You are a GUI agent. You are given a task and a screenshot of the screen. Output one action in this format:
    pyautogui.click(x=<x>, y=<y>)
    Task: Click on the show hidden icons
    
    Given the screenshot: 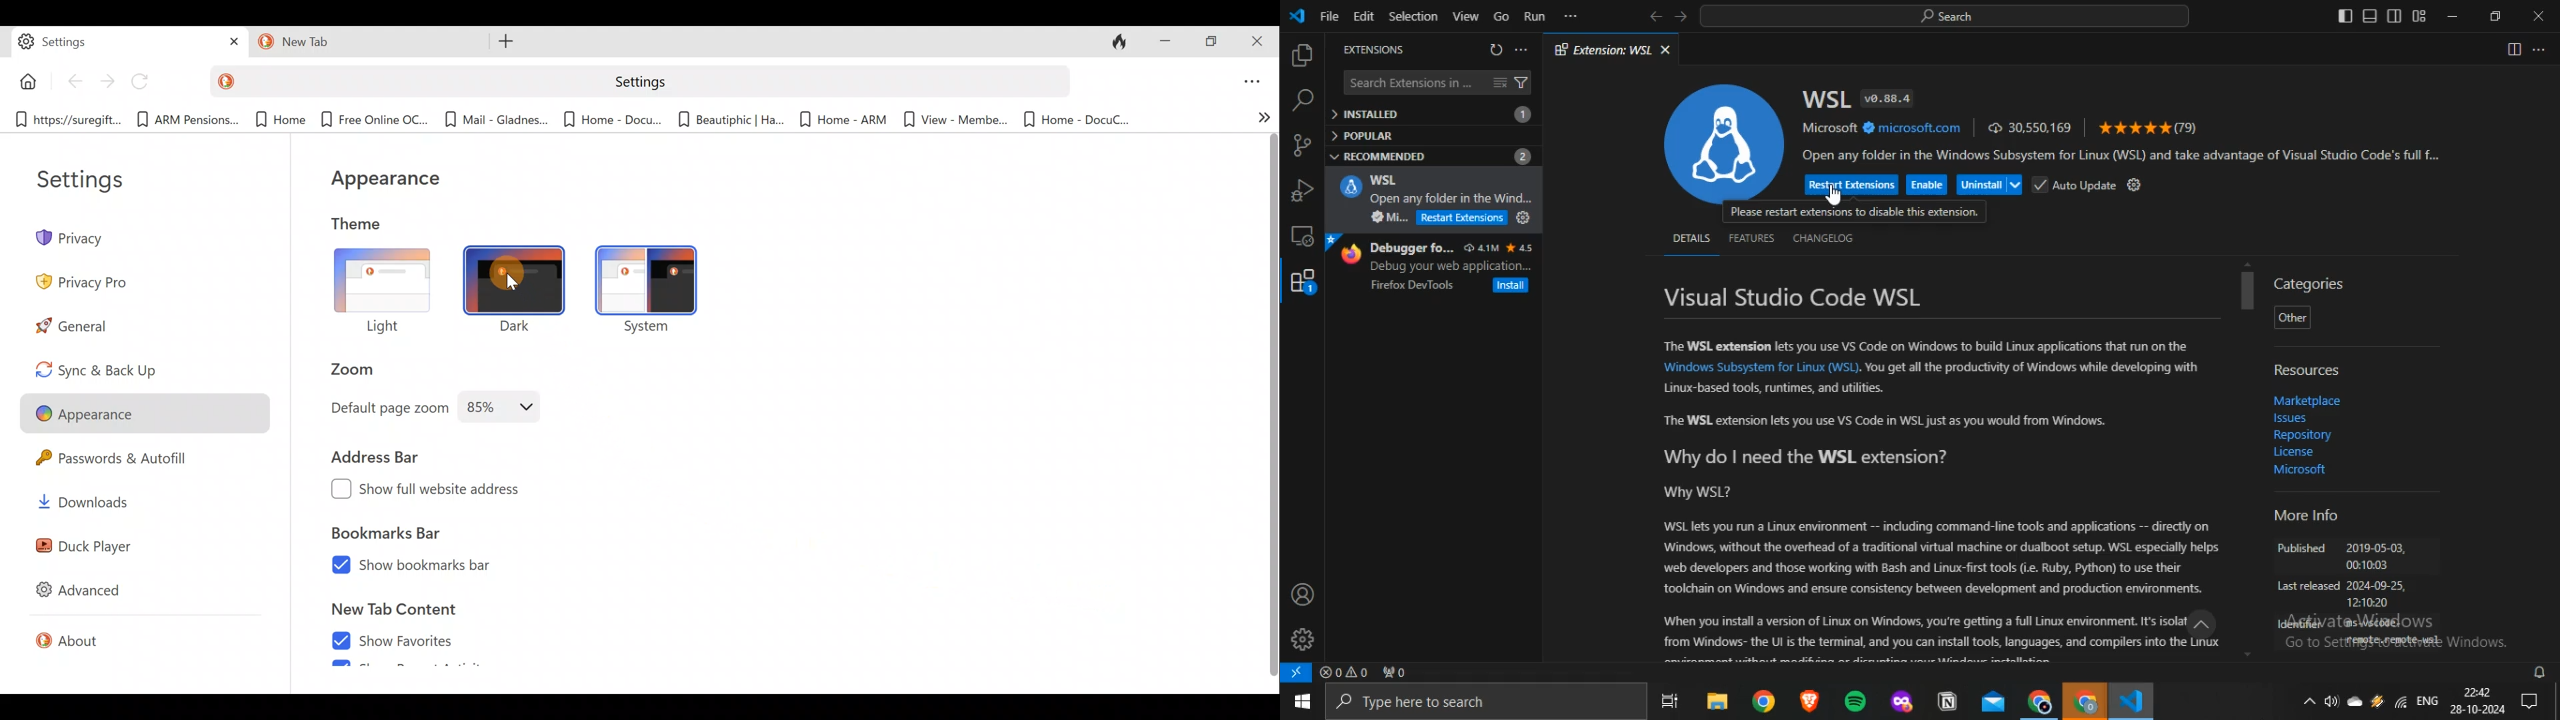 What is the action you would take?
    pyautogui.click(x=2308, y=700)
    